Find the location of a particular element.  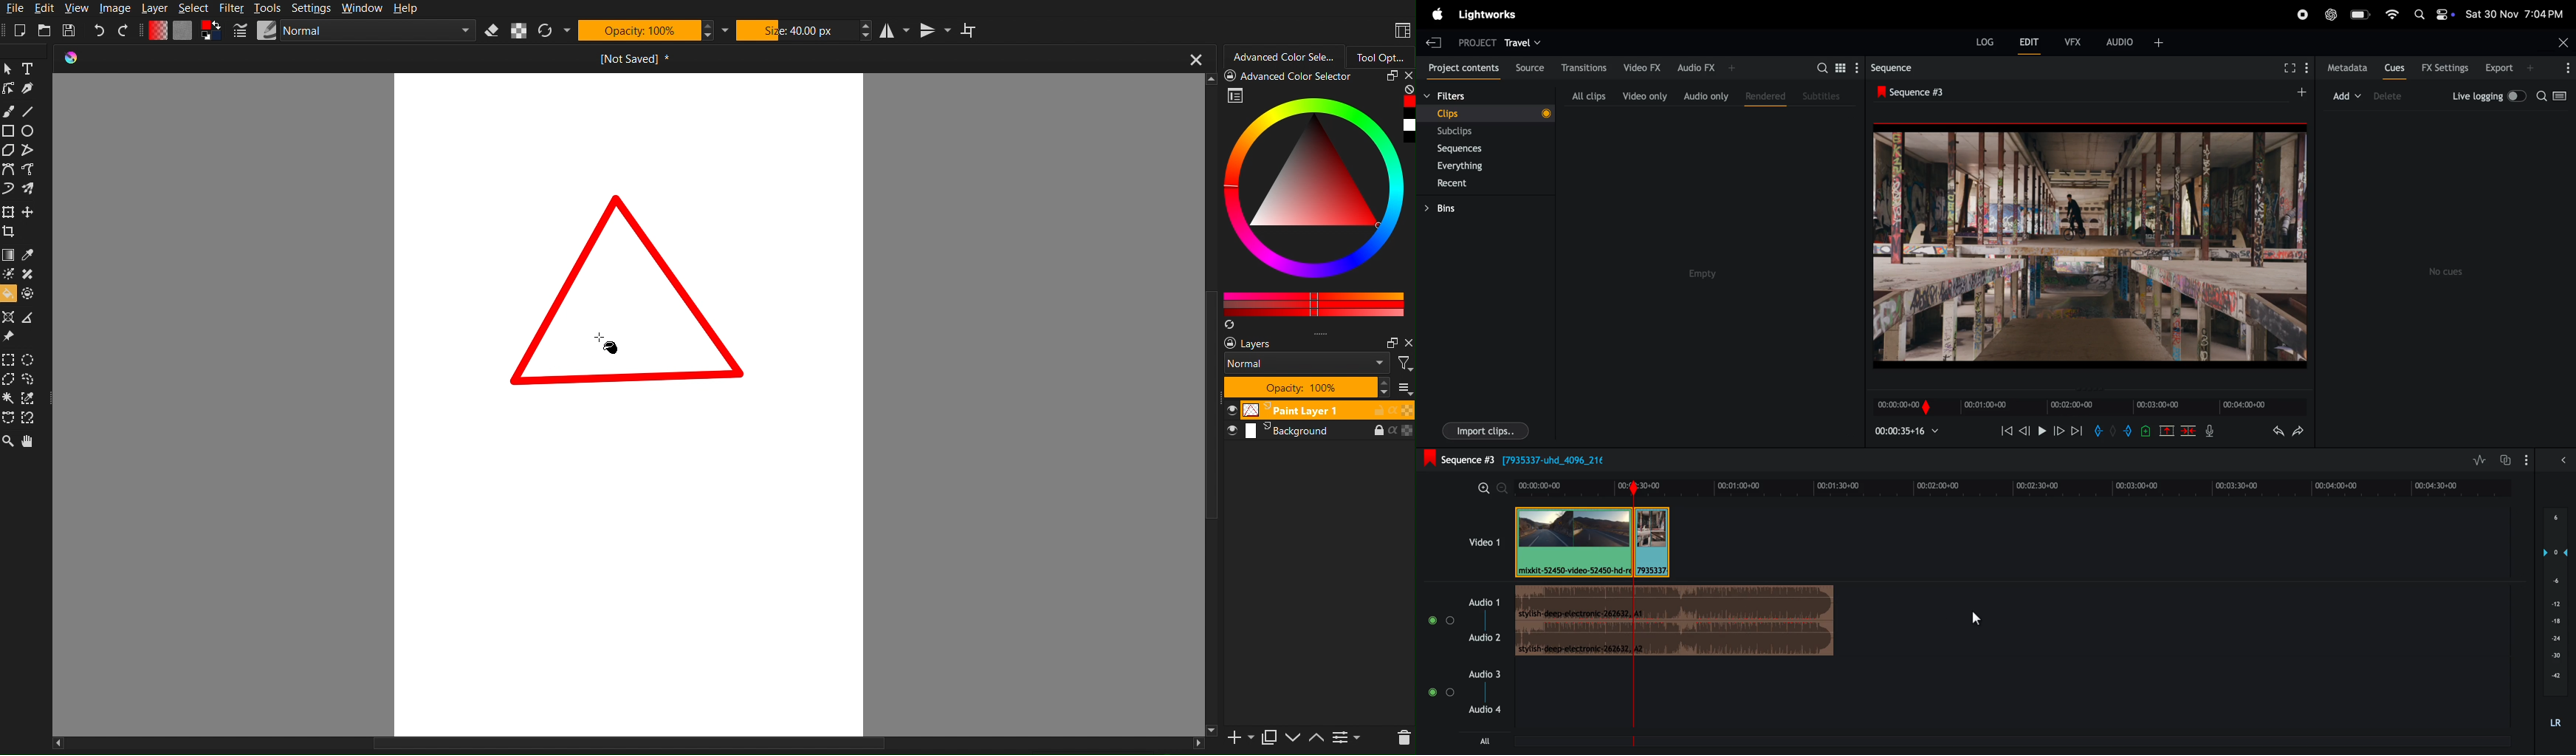

calligraphy is located at coordinates (28, 89).